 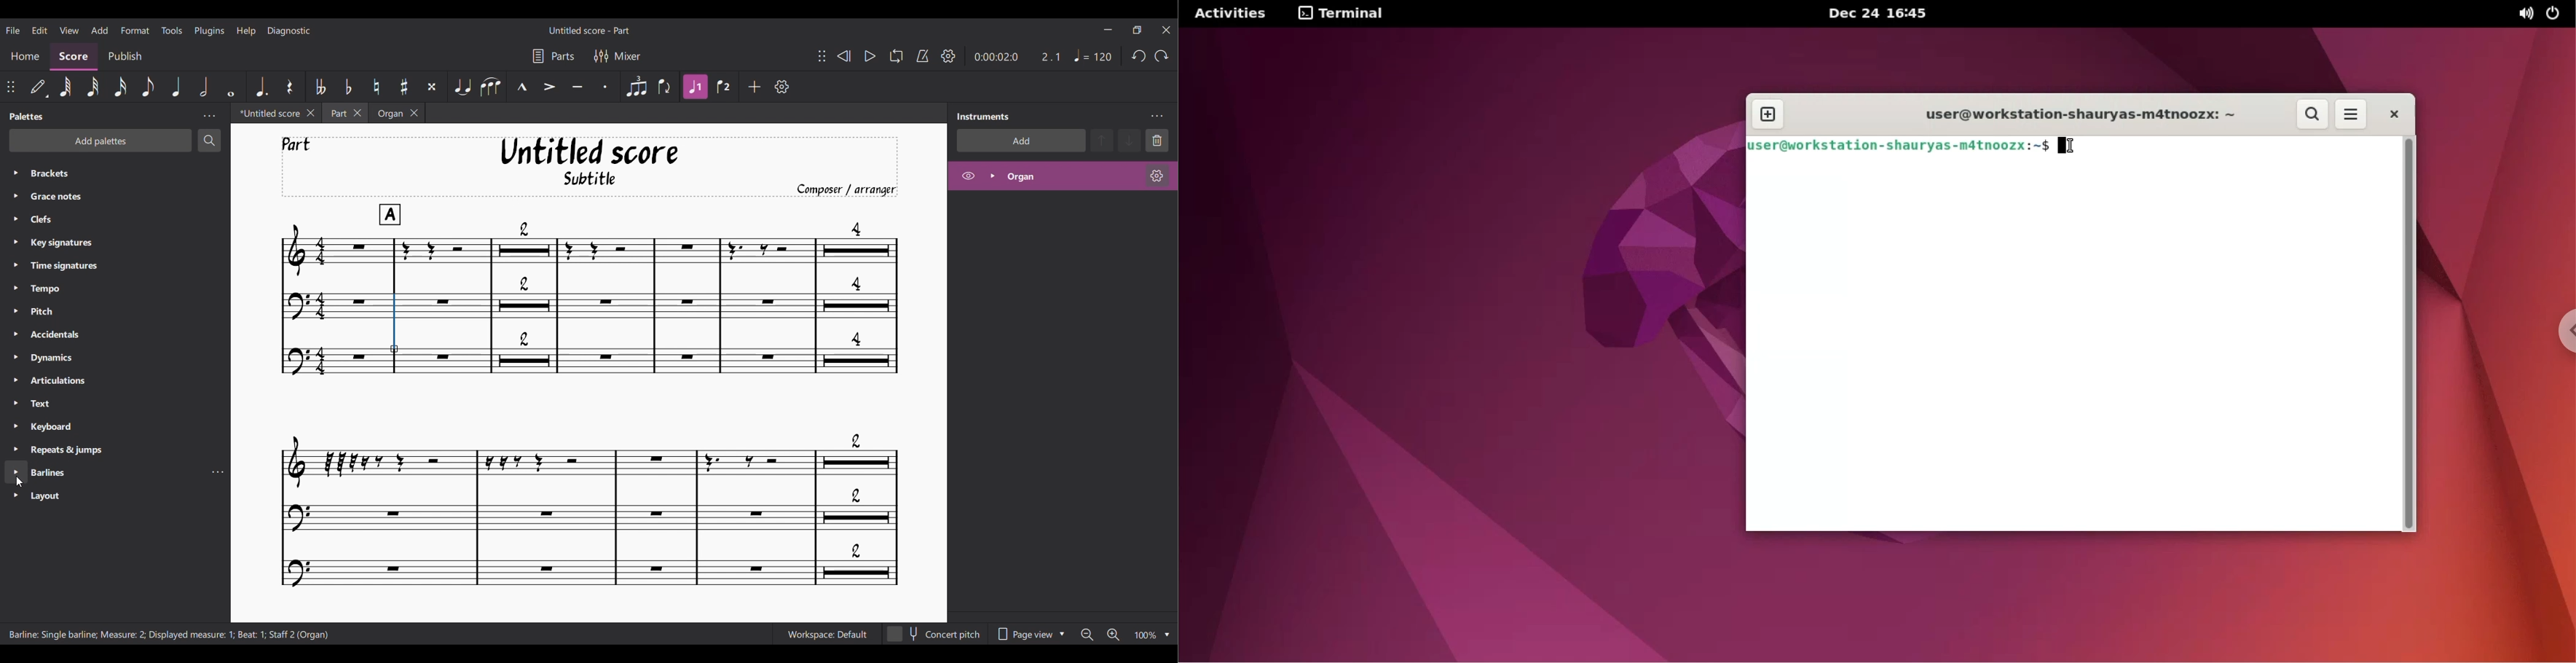 I want to click on Current zoom factor , so click(x=1147, y=635).